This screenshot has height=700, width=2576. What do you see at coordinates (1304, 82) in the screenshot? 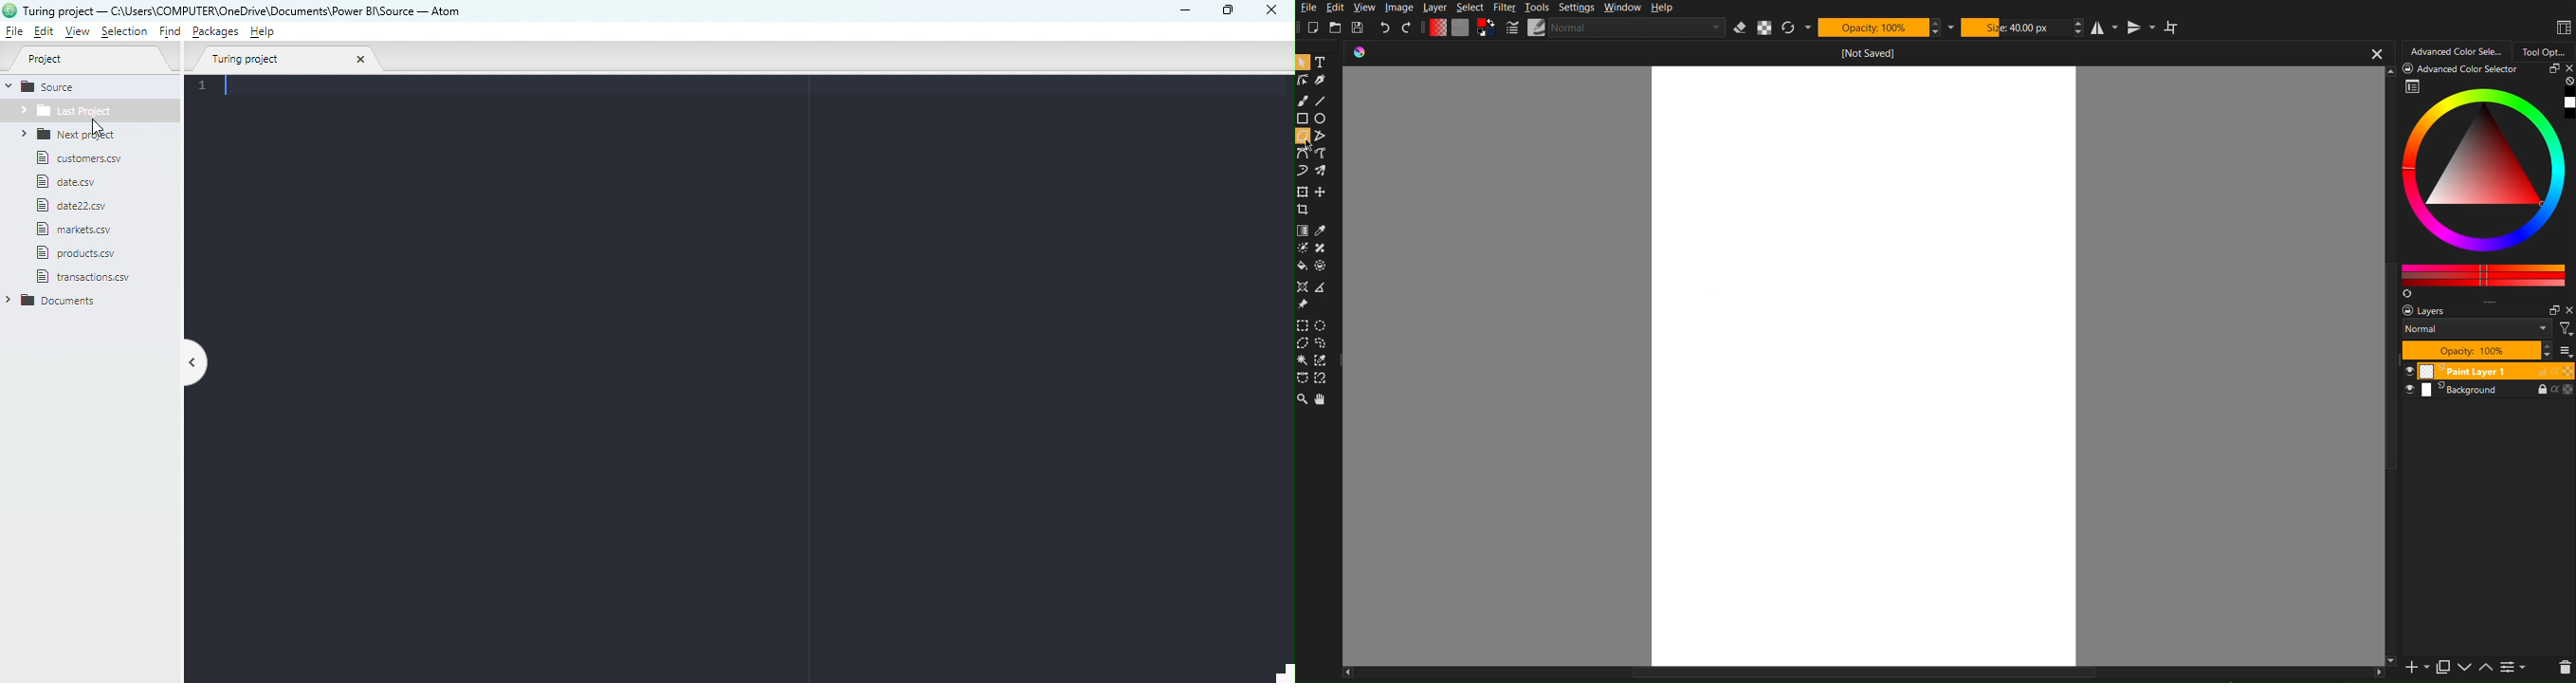
I see `edit shapes tool` at bounding box center [1304, 82].